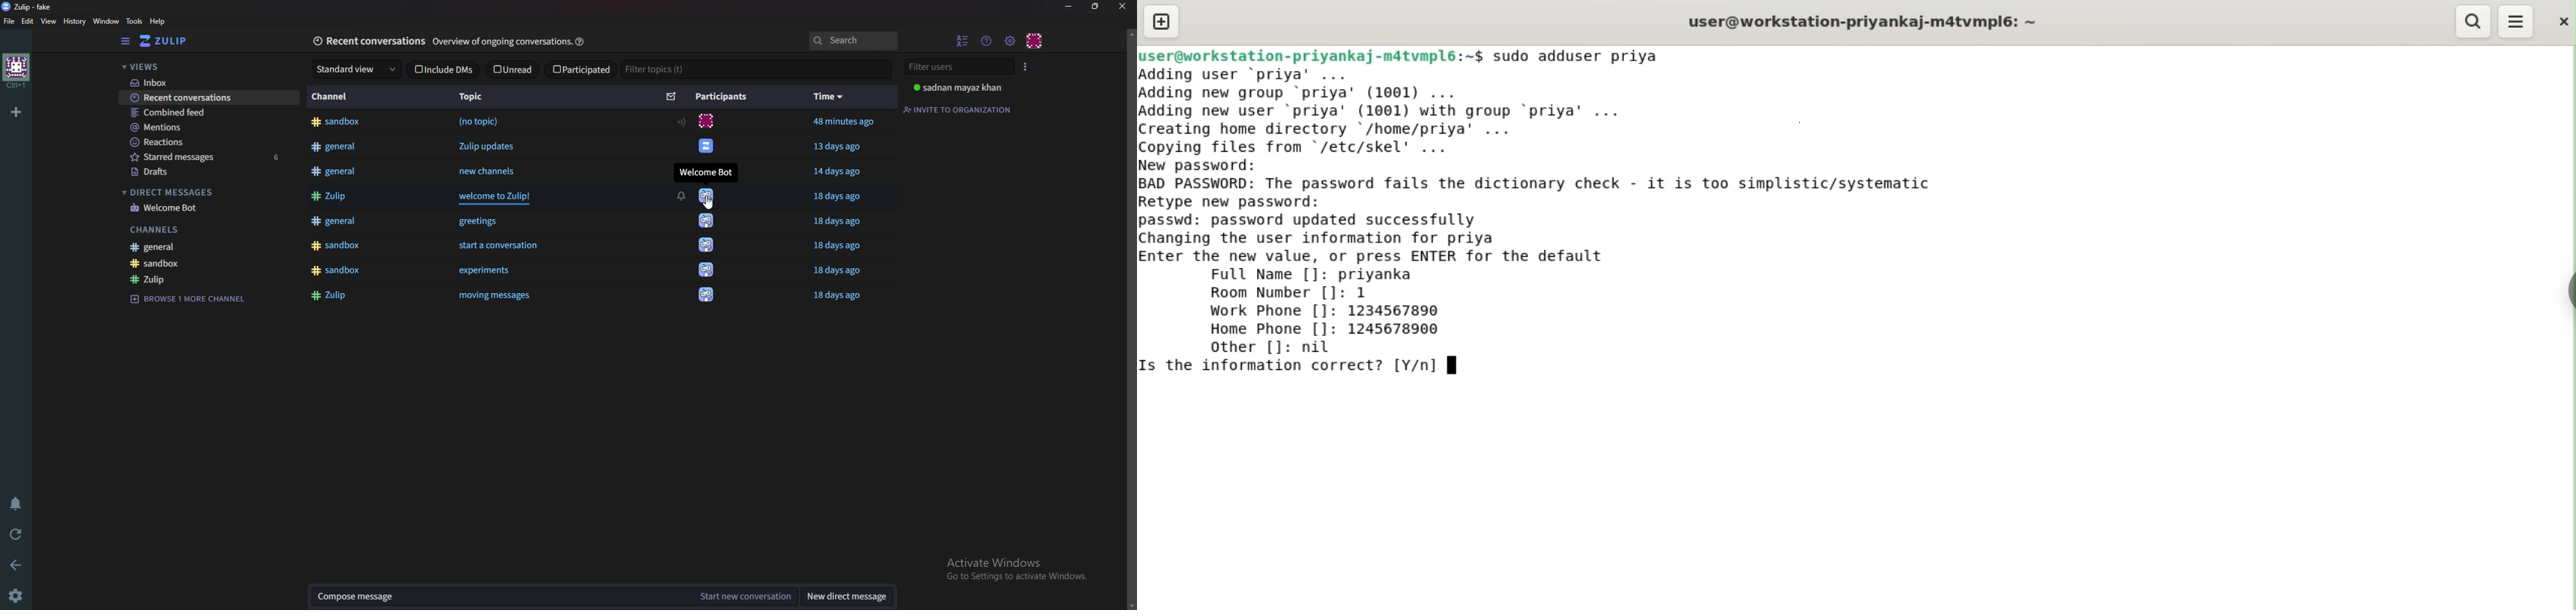 The height and width of the screenshot is (616, 2576). What do you see at coordinates (706, 172) in the screenshot?
I see `Welcome Bot` at bounding box center [706, 172].